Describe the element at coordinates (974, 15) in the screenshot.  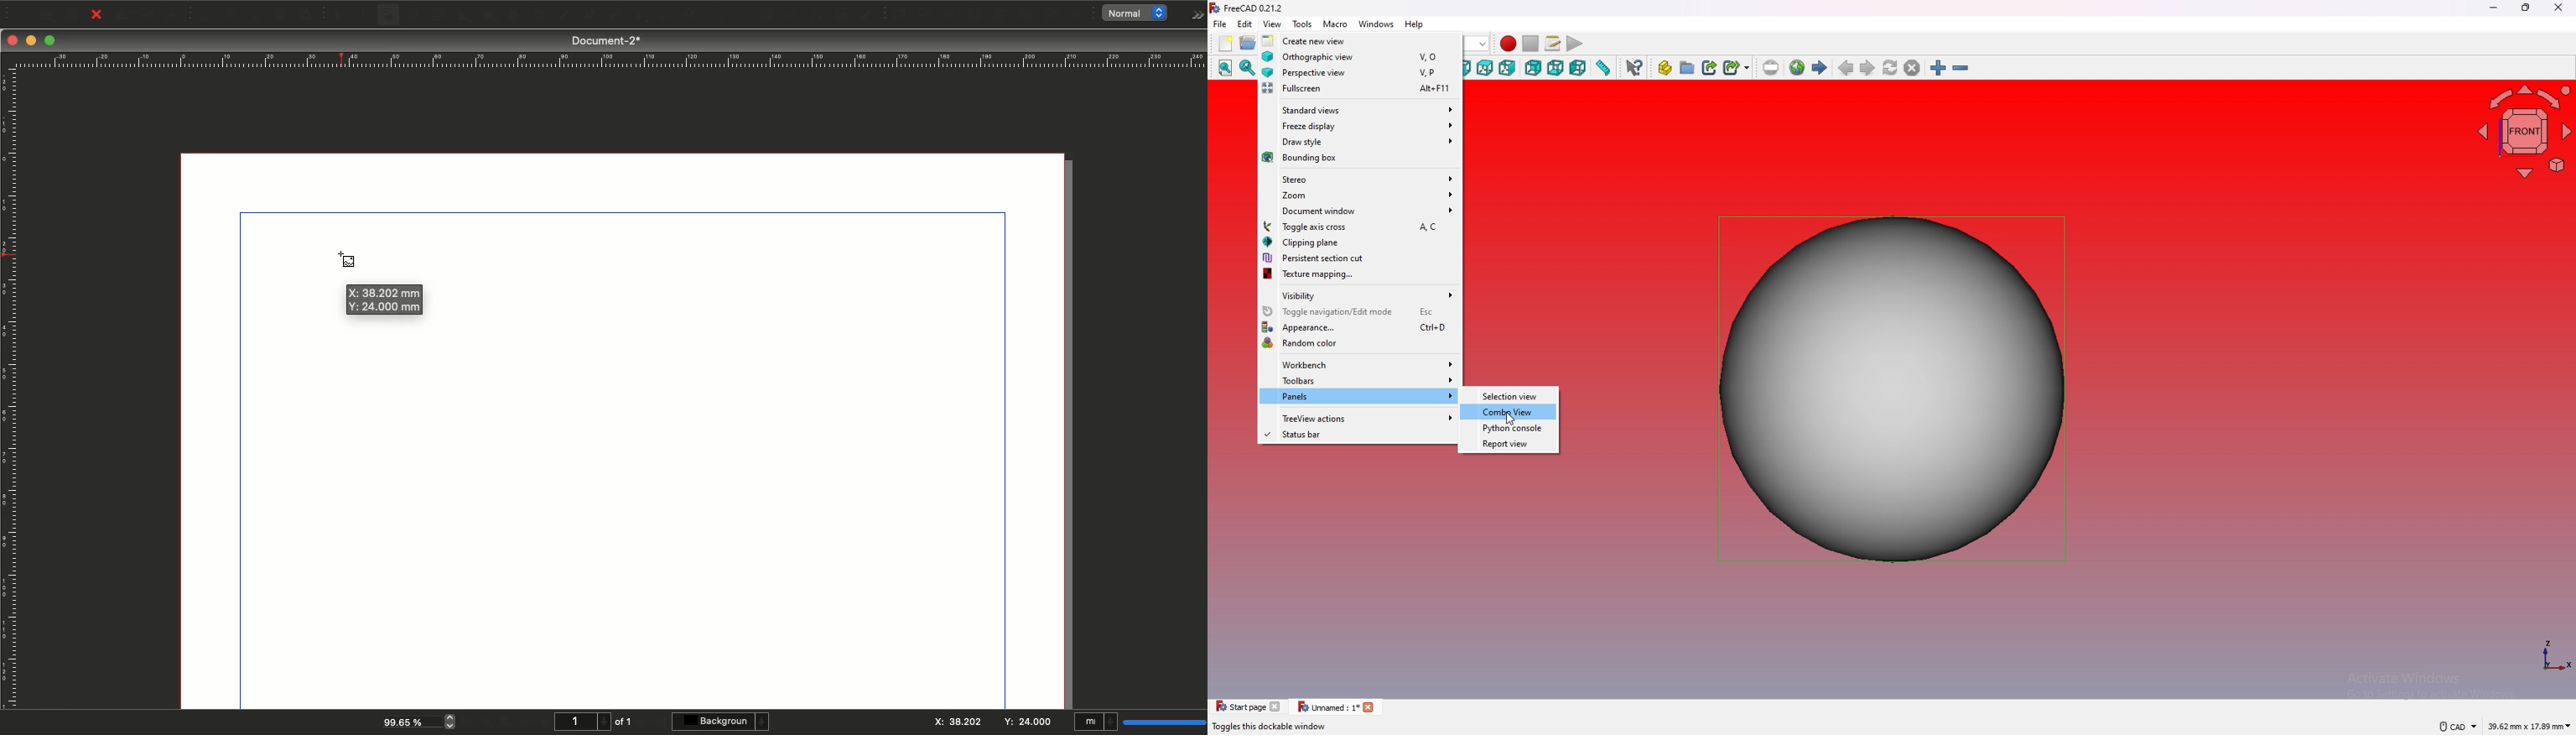
I see `PDF text field` at that location.